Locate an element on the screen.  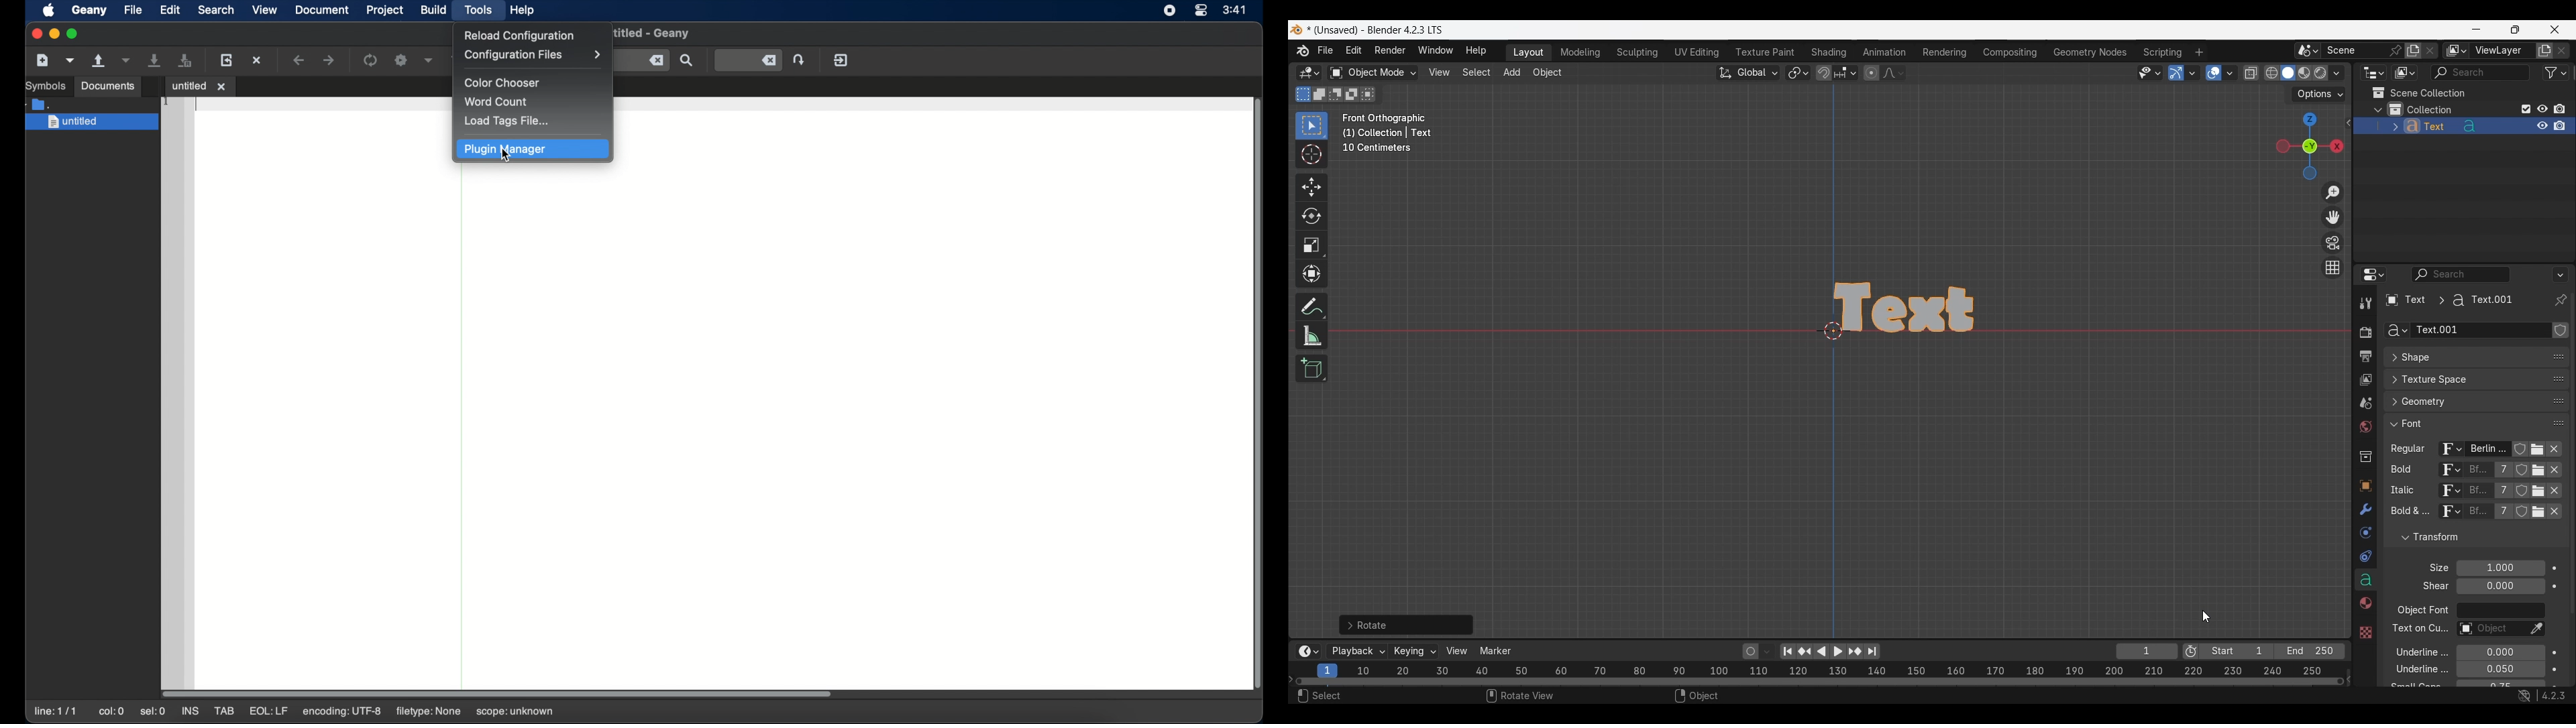
Select editor type/3D Viewport, current selection is located at coordinates (1309, 72).